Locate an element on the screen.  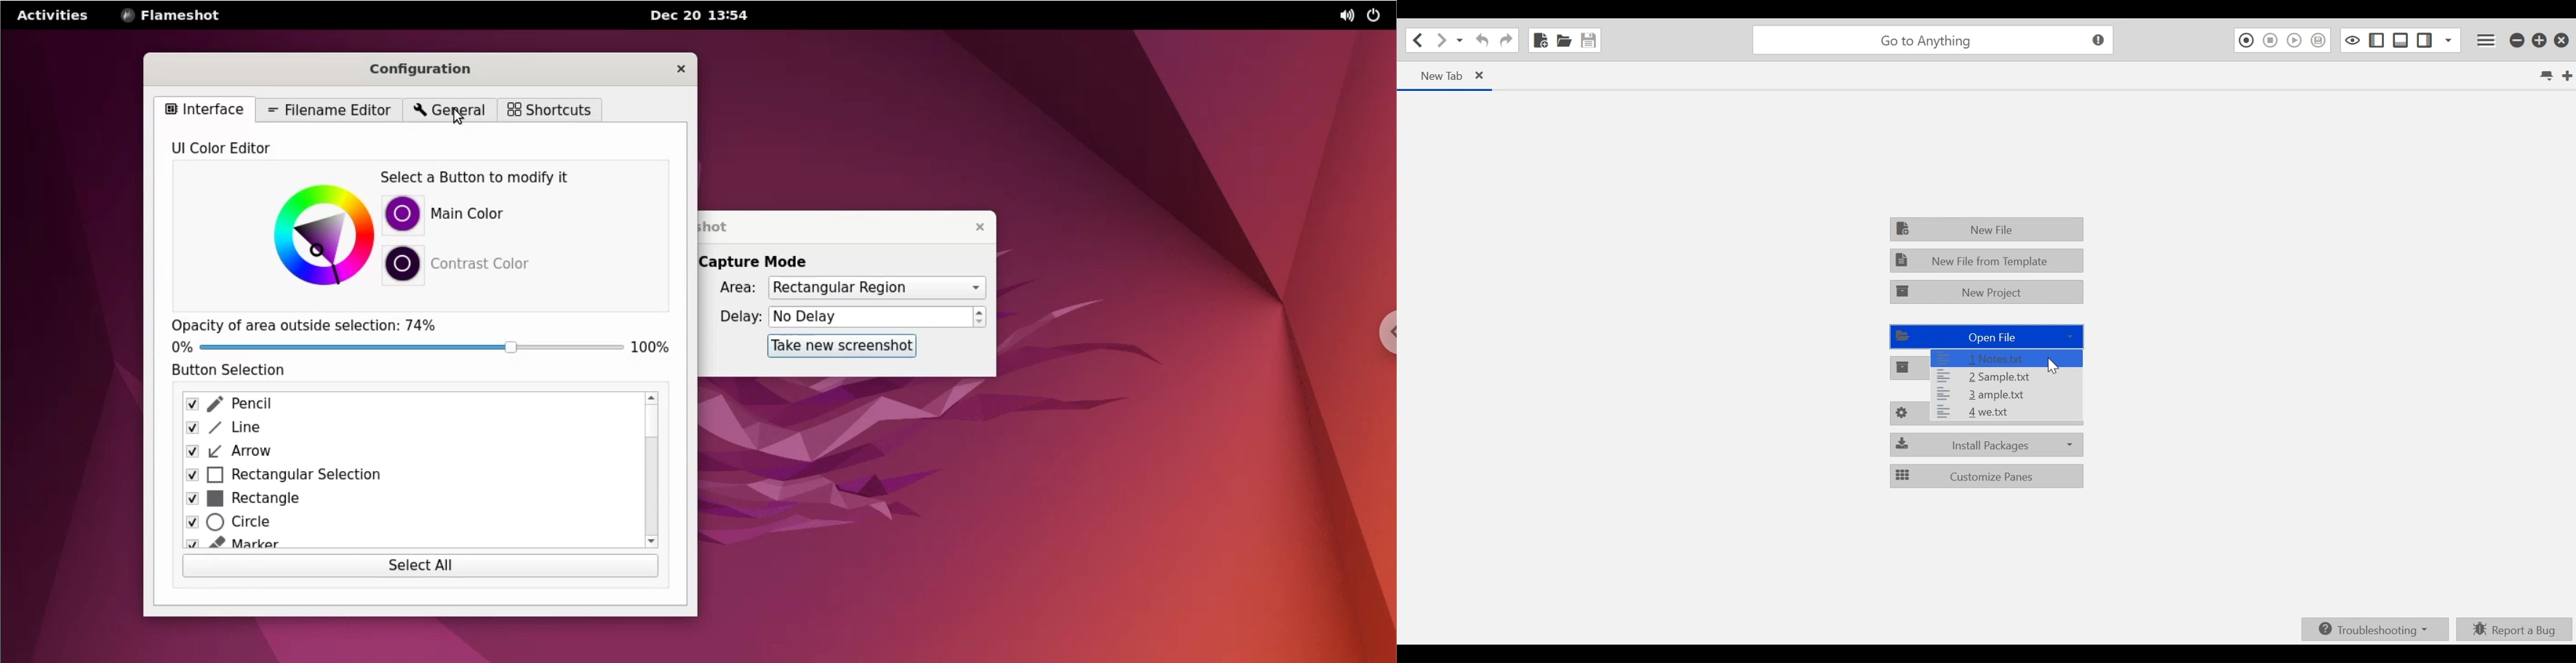
button selection  is located at coordinates (236, 371).